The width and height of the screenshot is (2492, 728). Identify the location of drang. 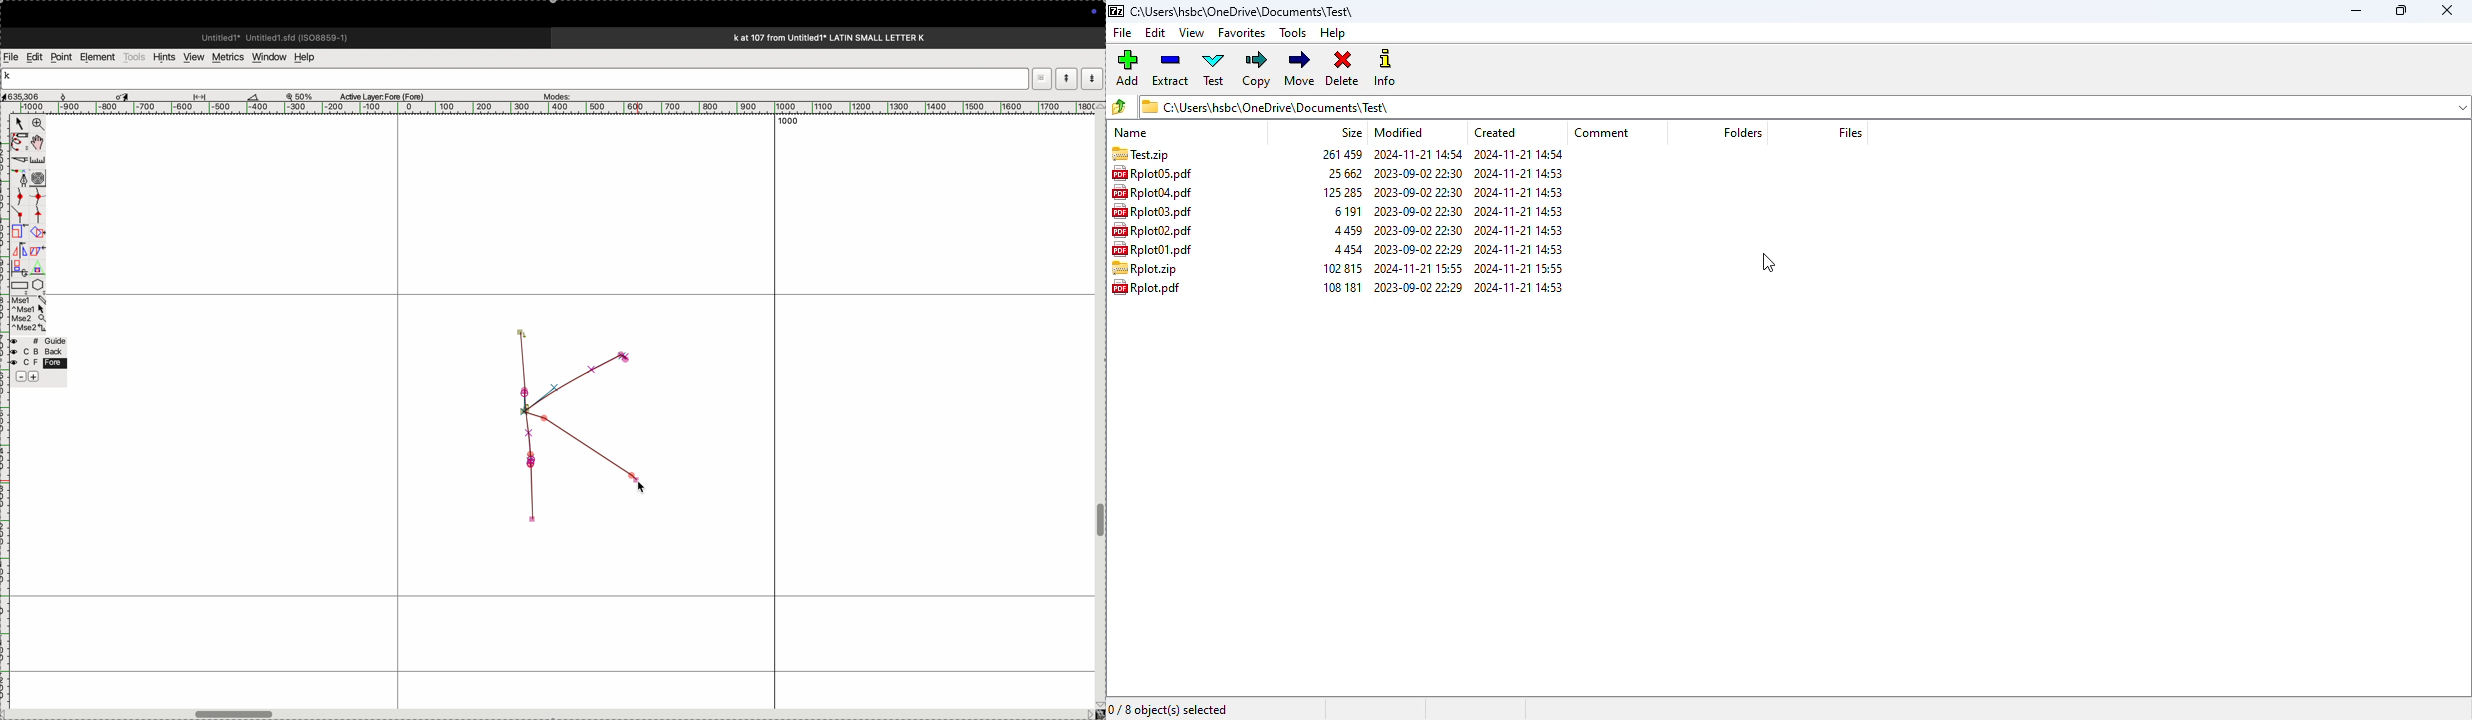
(205, 95).